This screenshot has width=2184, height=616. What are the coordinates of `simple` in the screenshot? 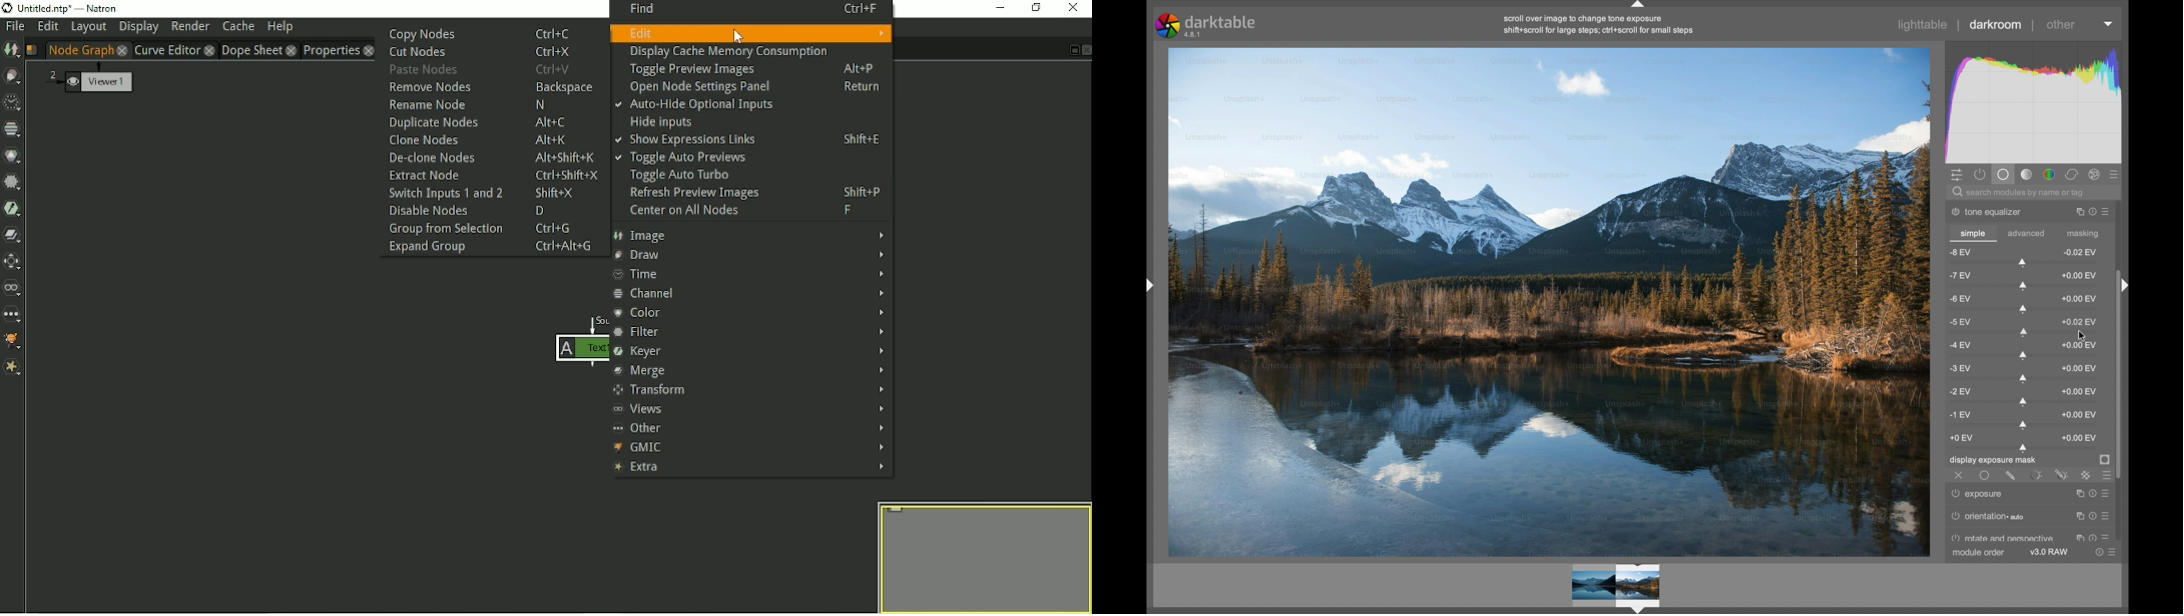 It's located at (1971, 234).